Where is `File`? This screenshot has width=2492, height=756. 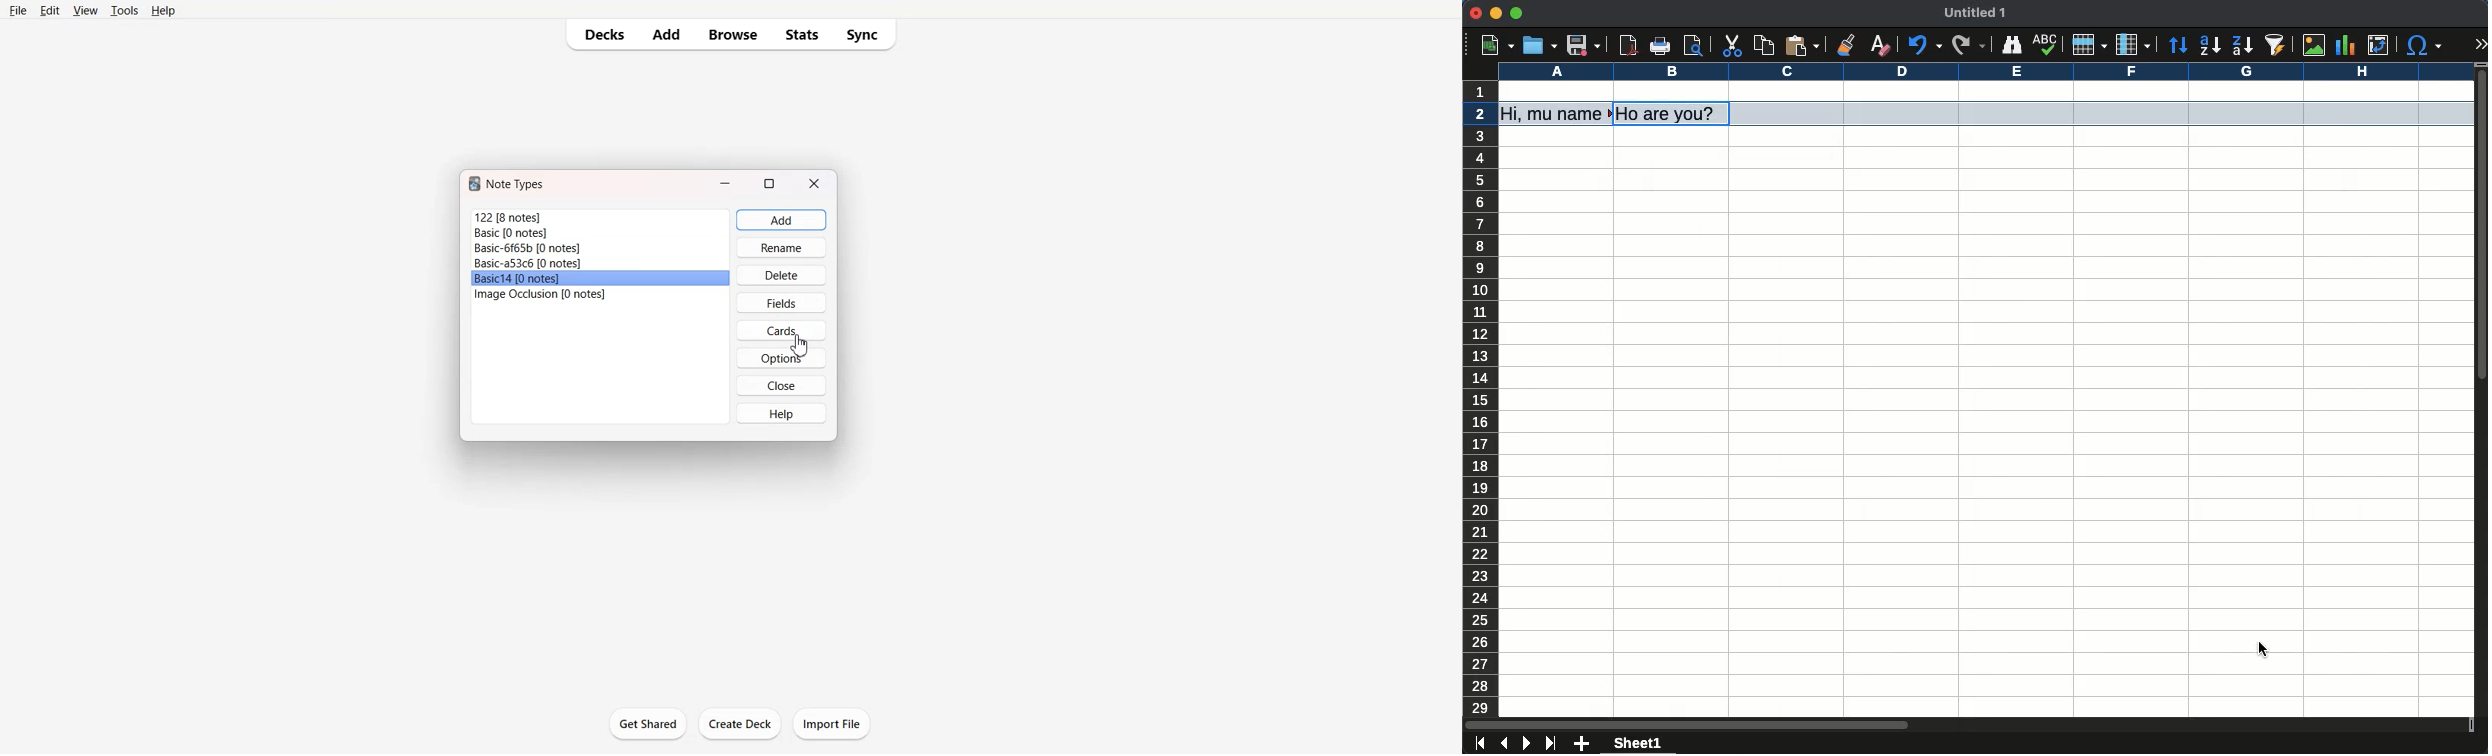
File is located at coordinates (600, 279).